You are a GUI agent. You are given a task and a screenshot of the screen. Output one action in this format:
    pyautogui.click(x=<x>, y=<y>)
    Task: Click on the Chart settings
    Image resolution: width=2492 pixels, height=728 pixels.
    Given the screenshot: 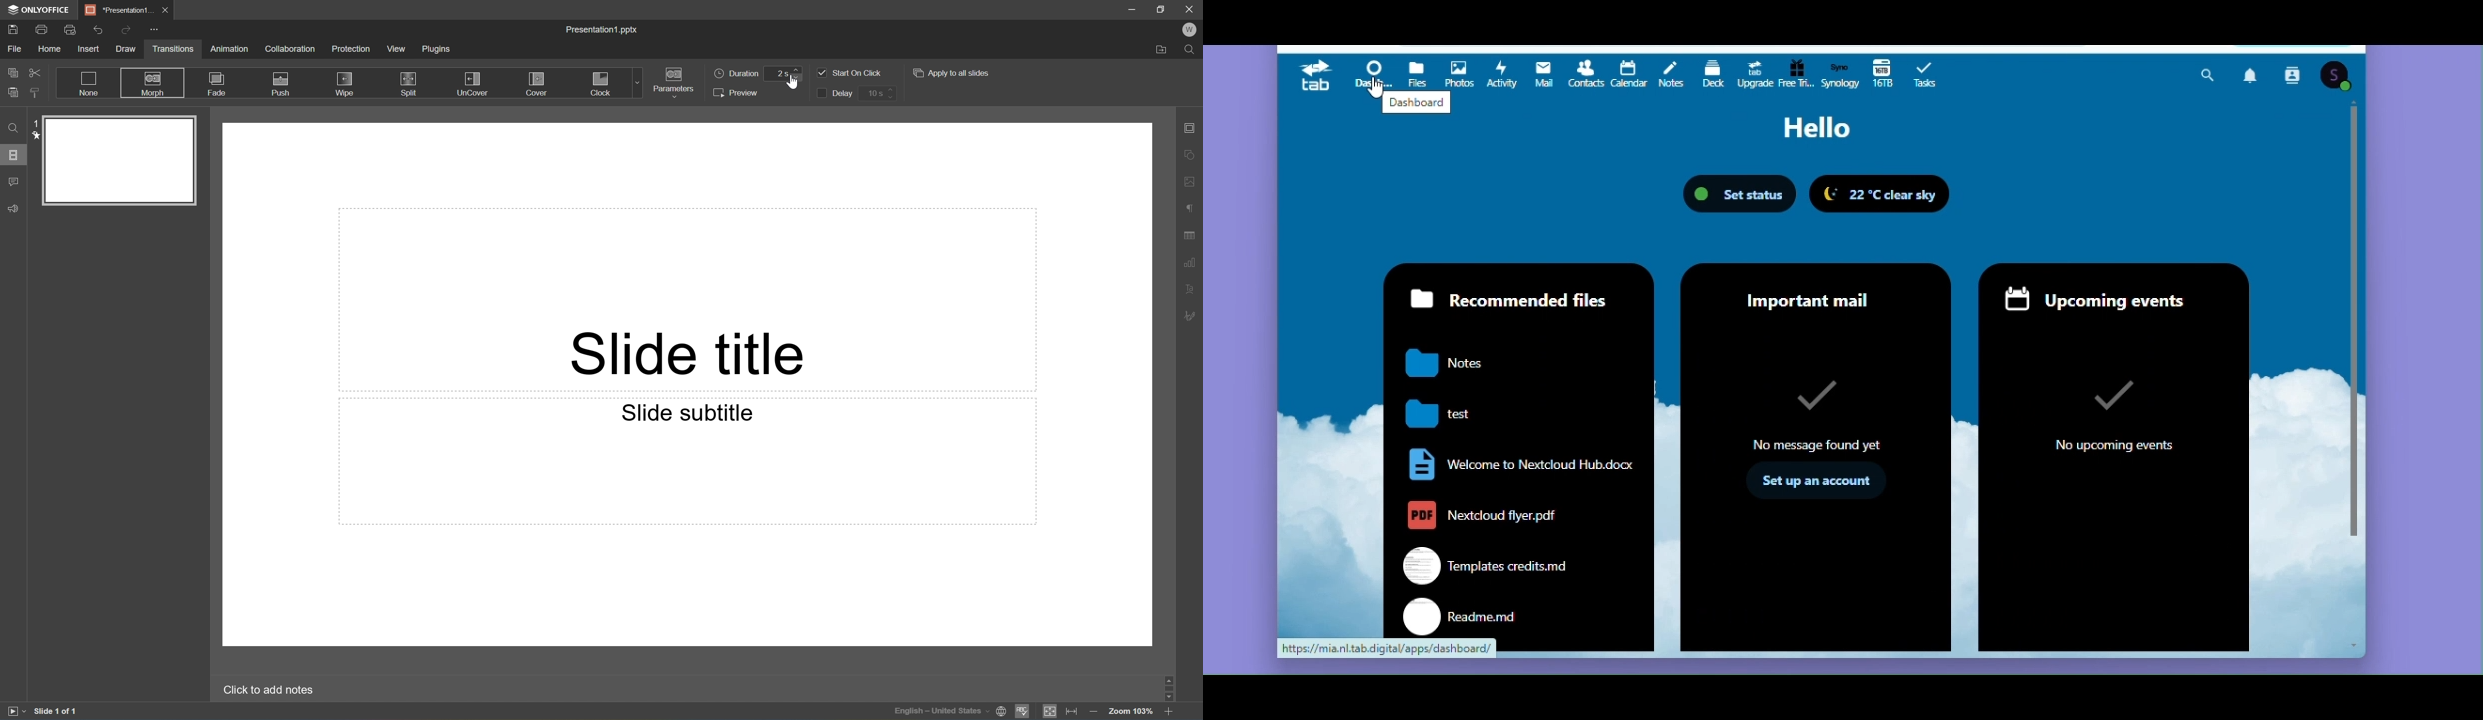 What is the action you would take?
    pyautogui.click(x=1192, y=264)
    